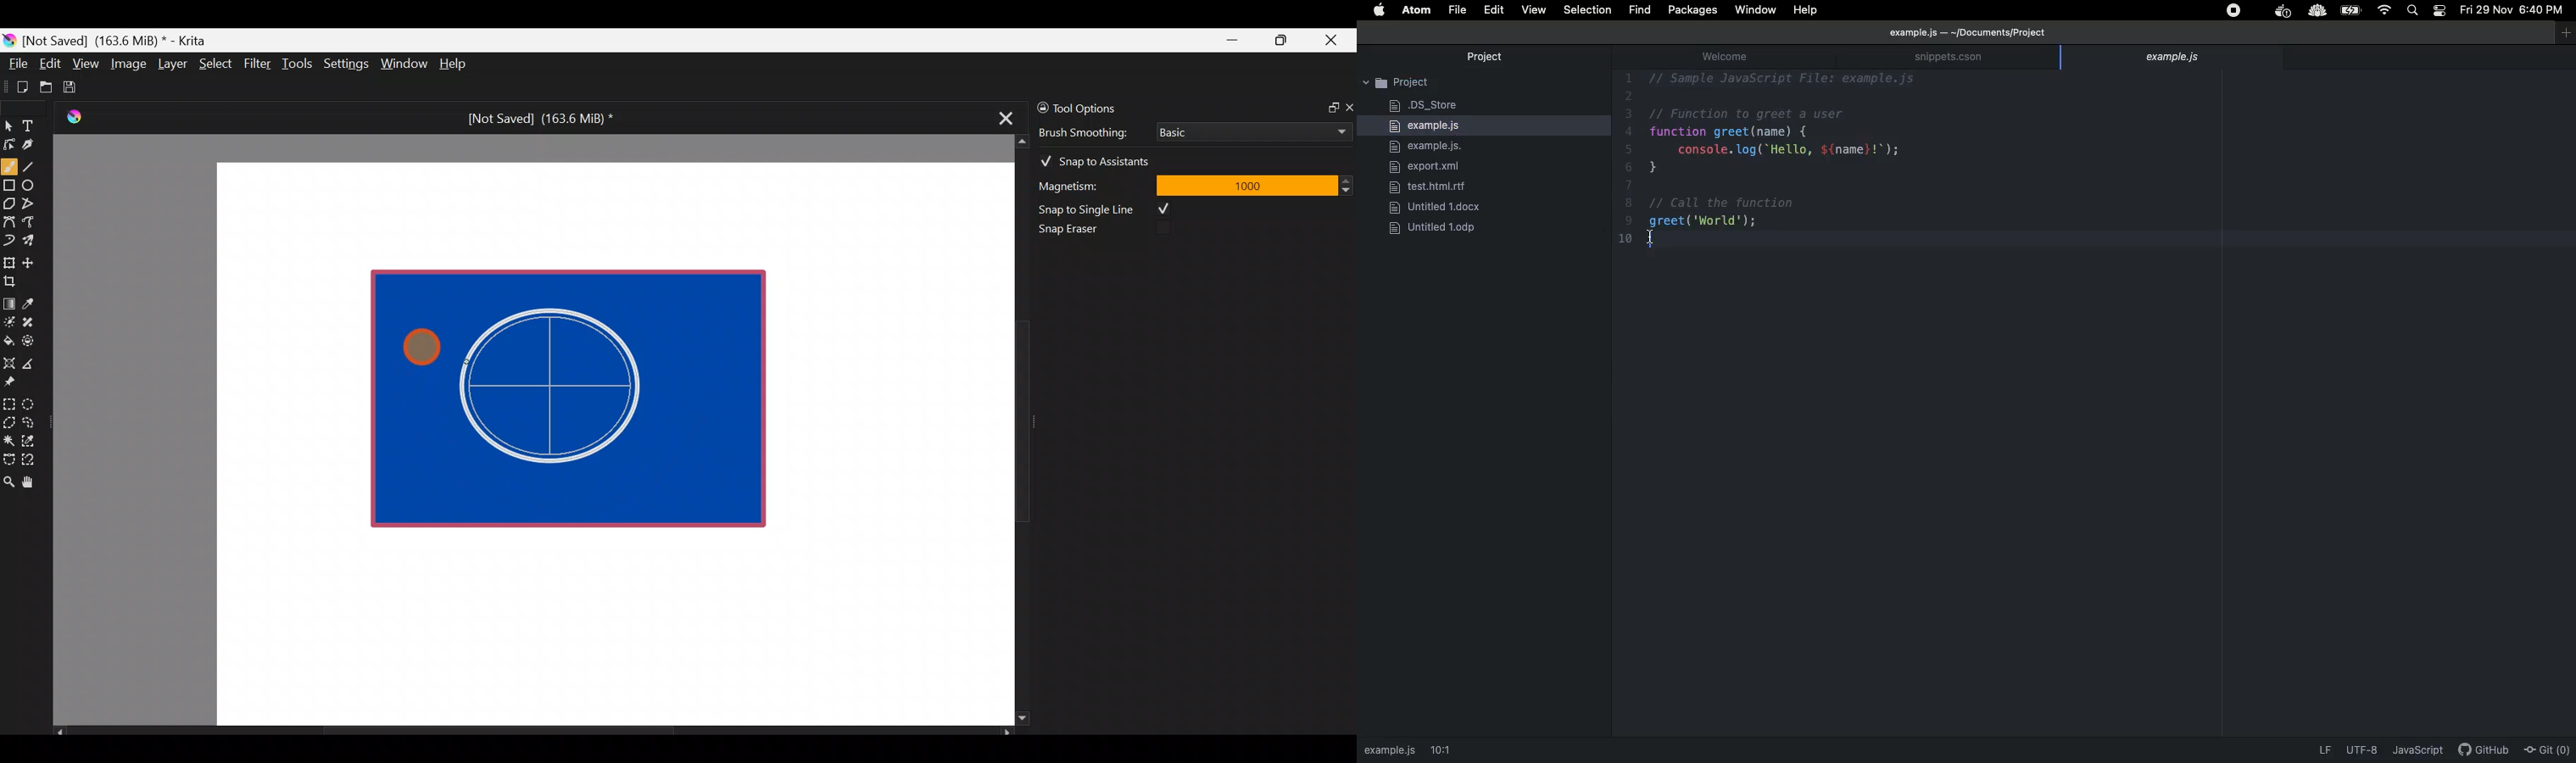 The image size is (2576, 784). Describe the element at coordinates (122, 40) in the screenshot. I see `[Not Saved] (163.6 MiB) * - Krita` at that location.